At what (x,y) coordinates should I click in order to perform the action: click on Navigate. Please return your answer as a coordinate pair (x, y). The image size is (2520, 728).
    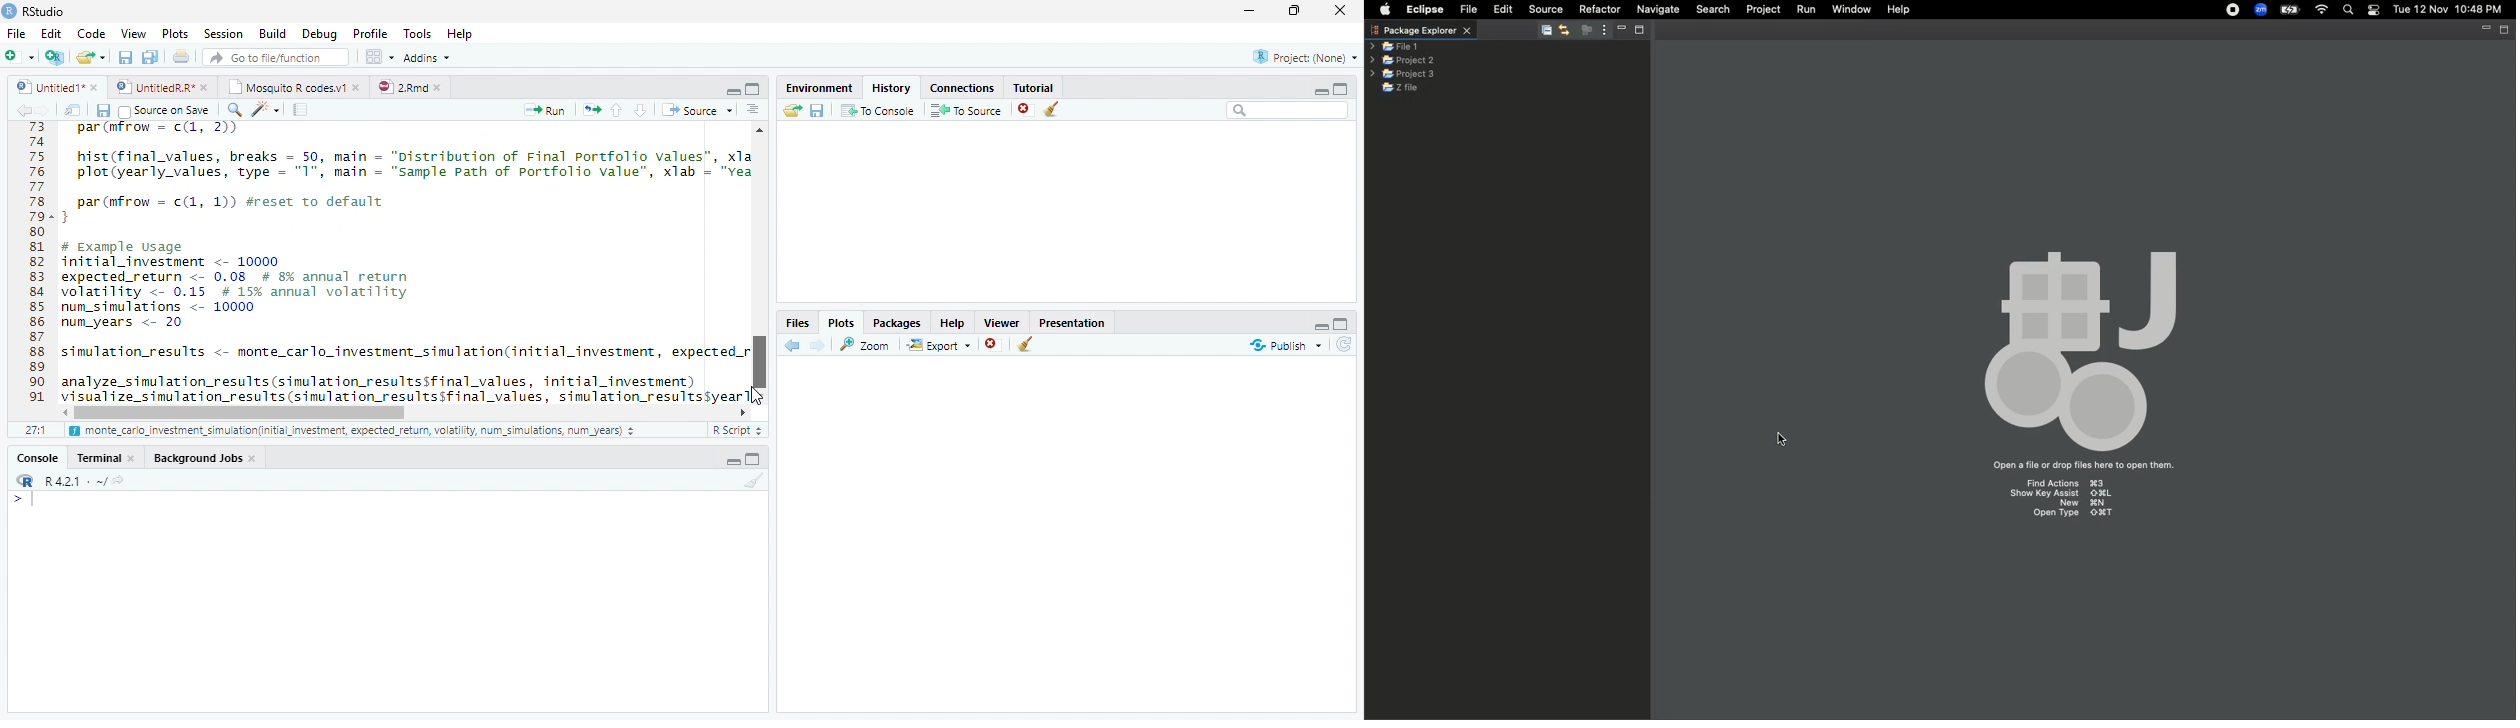
    Looking at the image, I should click on (1659, 9).